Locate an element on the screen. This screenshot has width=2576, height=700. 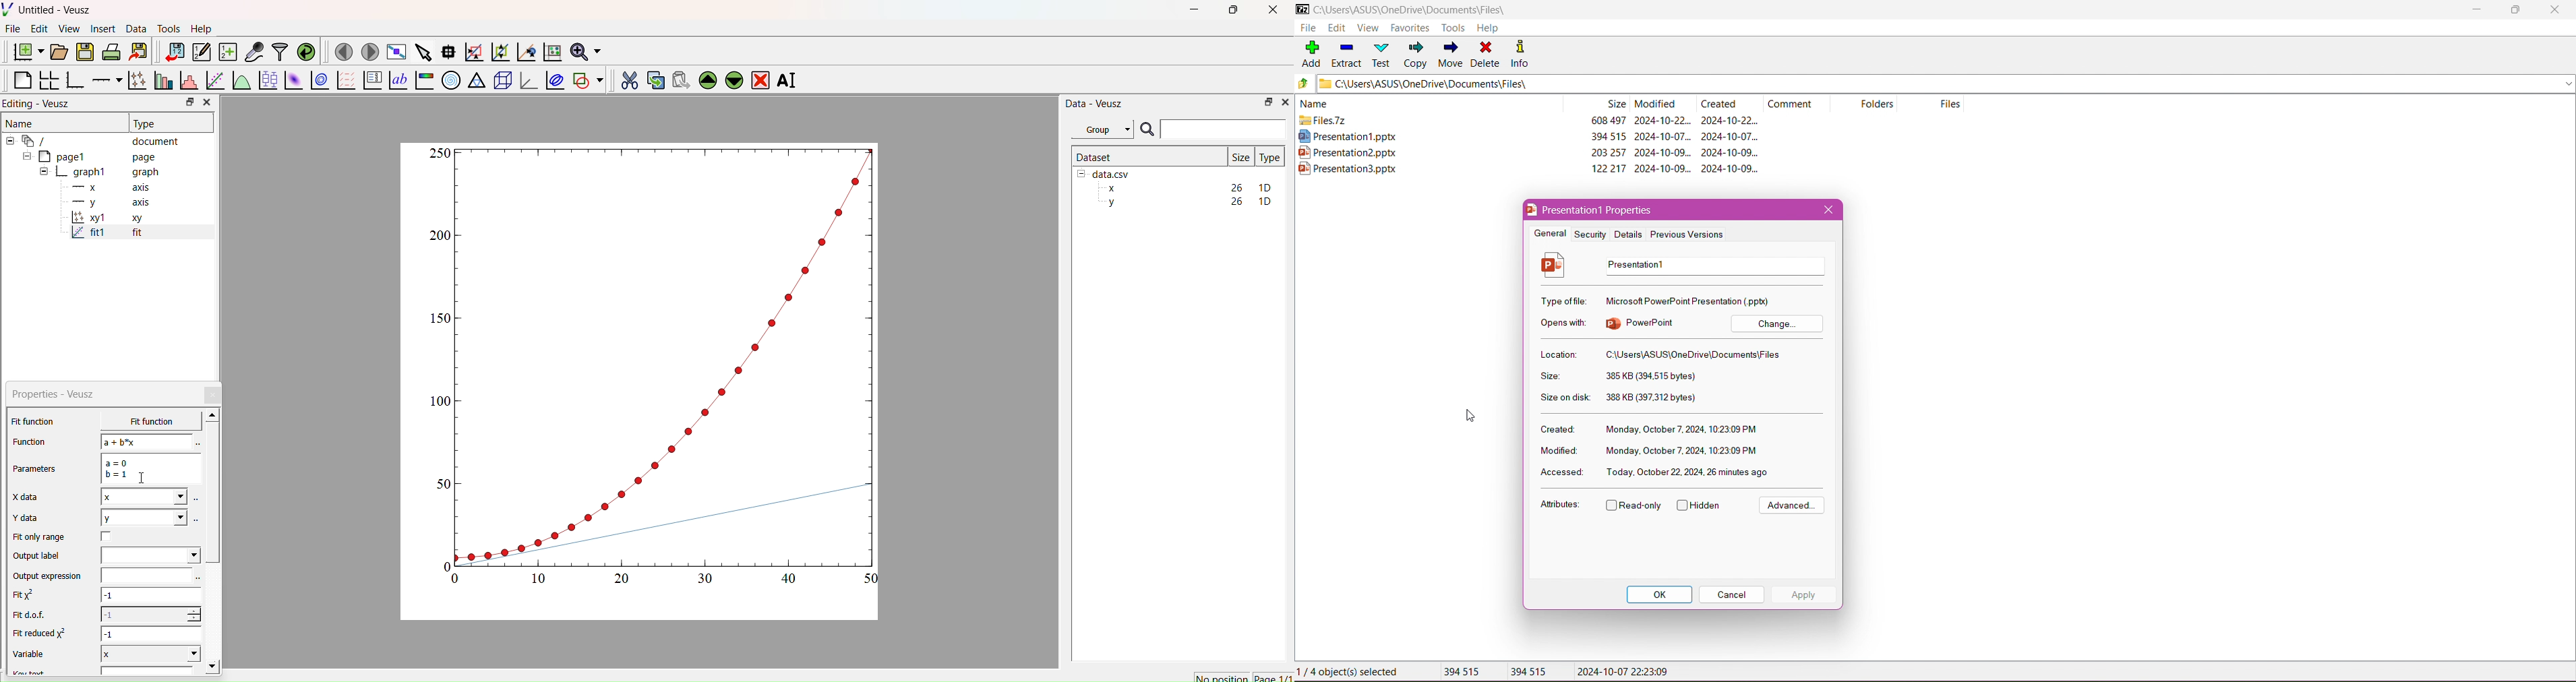
presentation1 is located at coordinates (1715, 266).